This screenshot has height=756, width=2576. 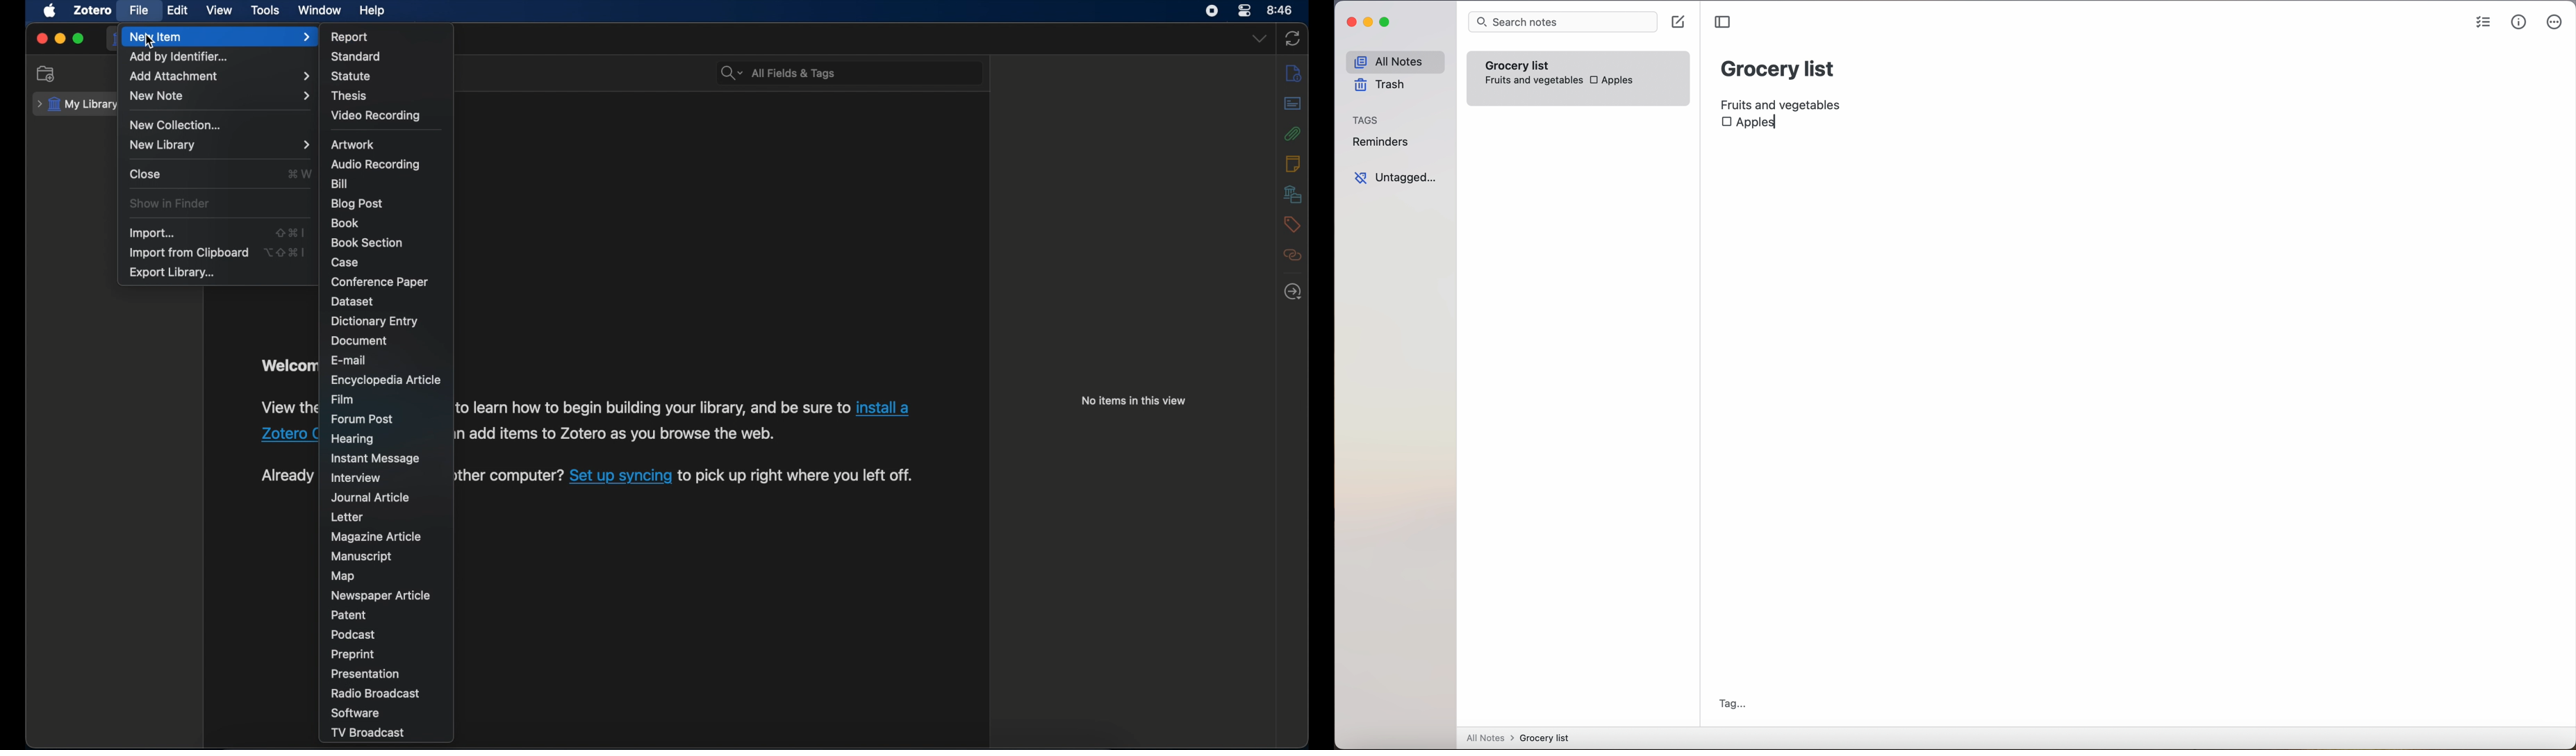 I want to click on shortcut, so click(x=285, y=253).